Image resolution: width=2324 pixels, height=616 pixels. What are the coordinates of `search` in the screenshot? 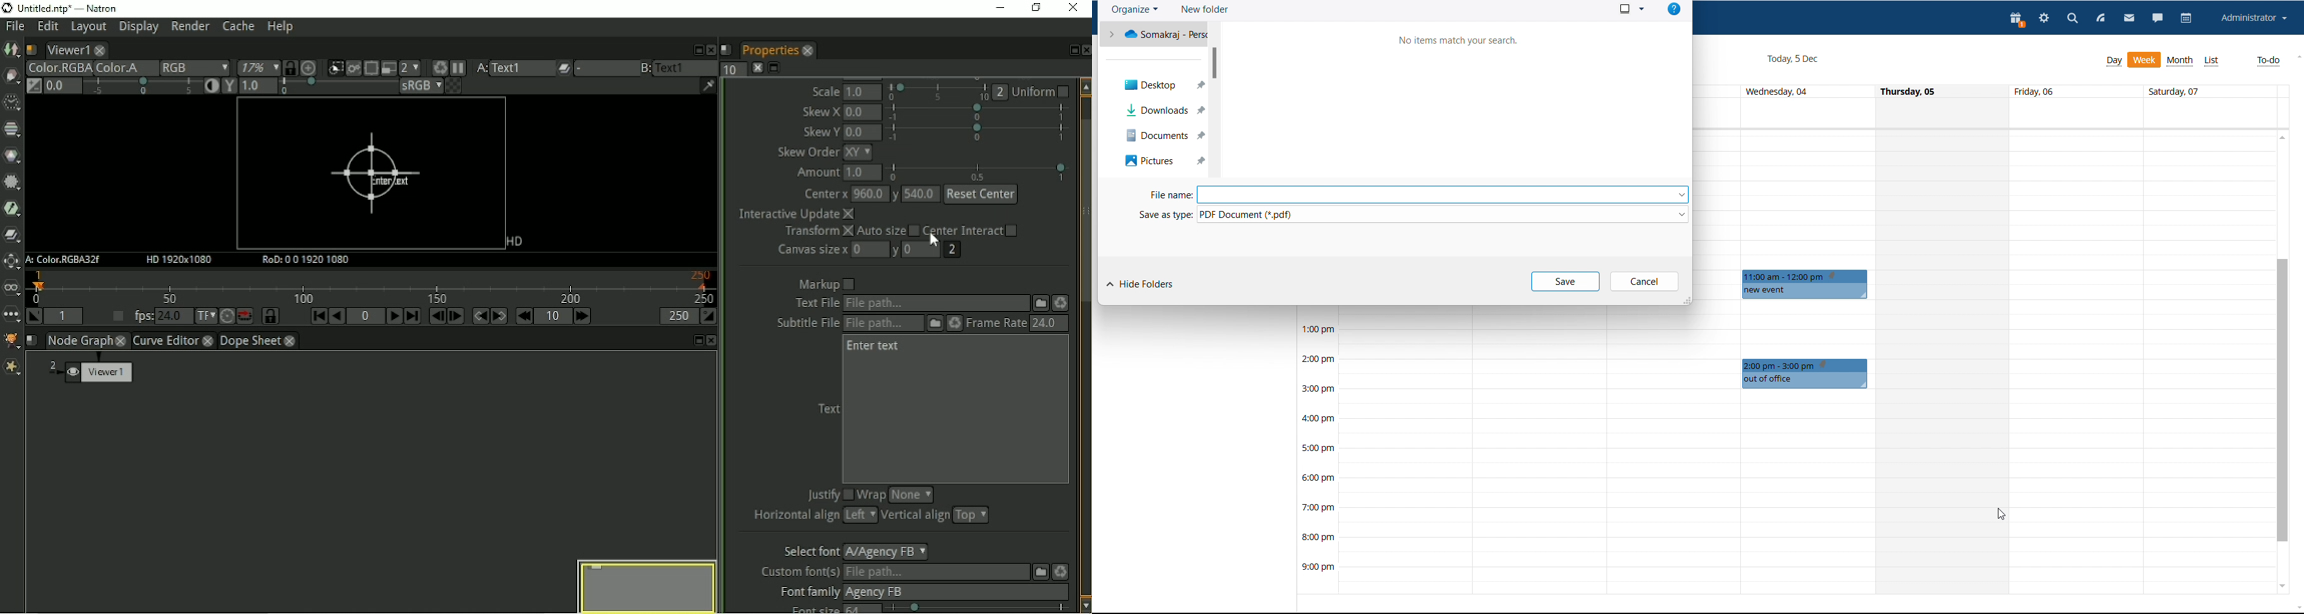 It's located at (2072, 19).